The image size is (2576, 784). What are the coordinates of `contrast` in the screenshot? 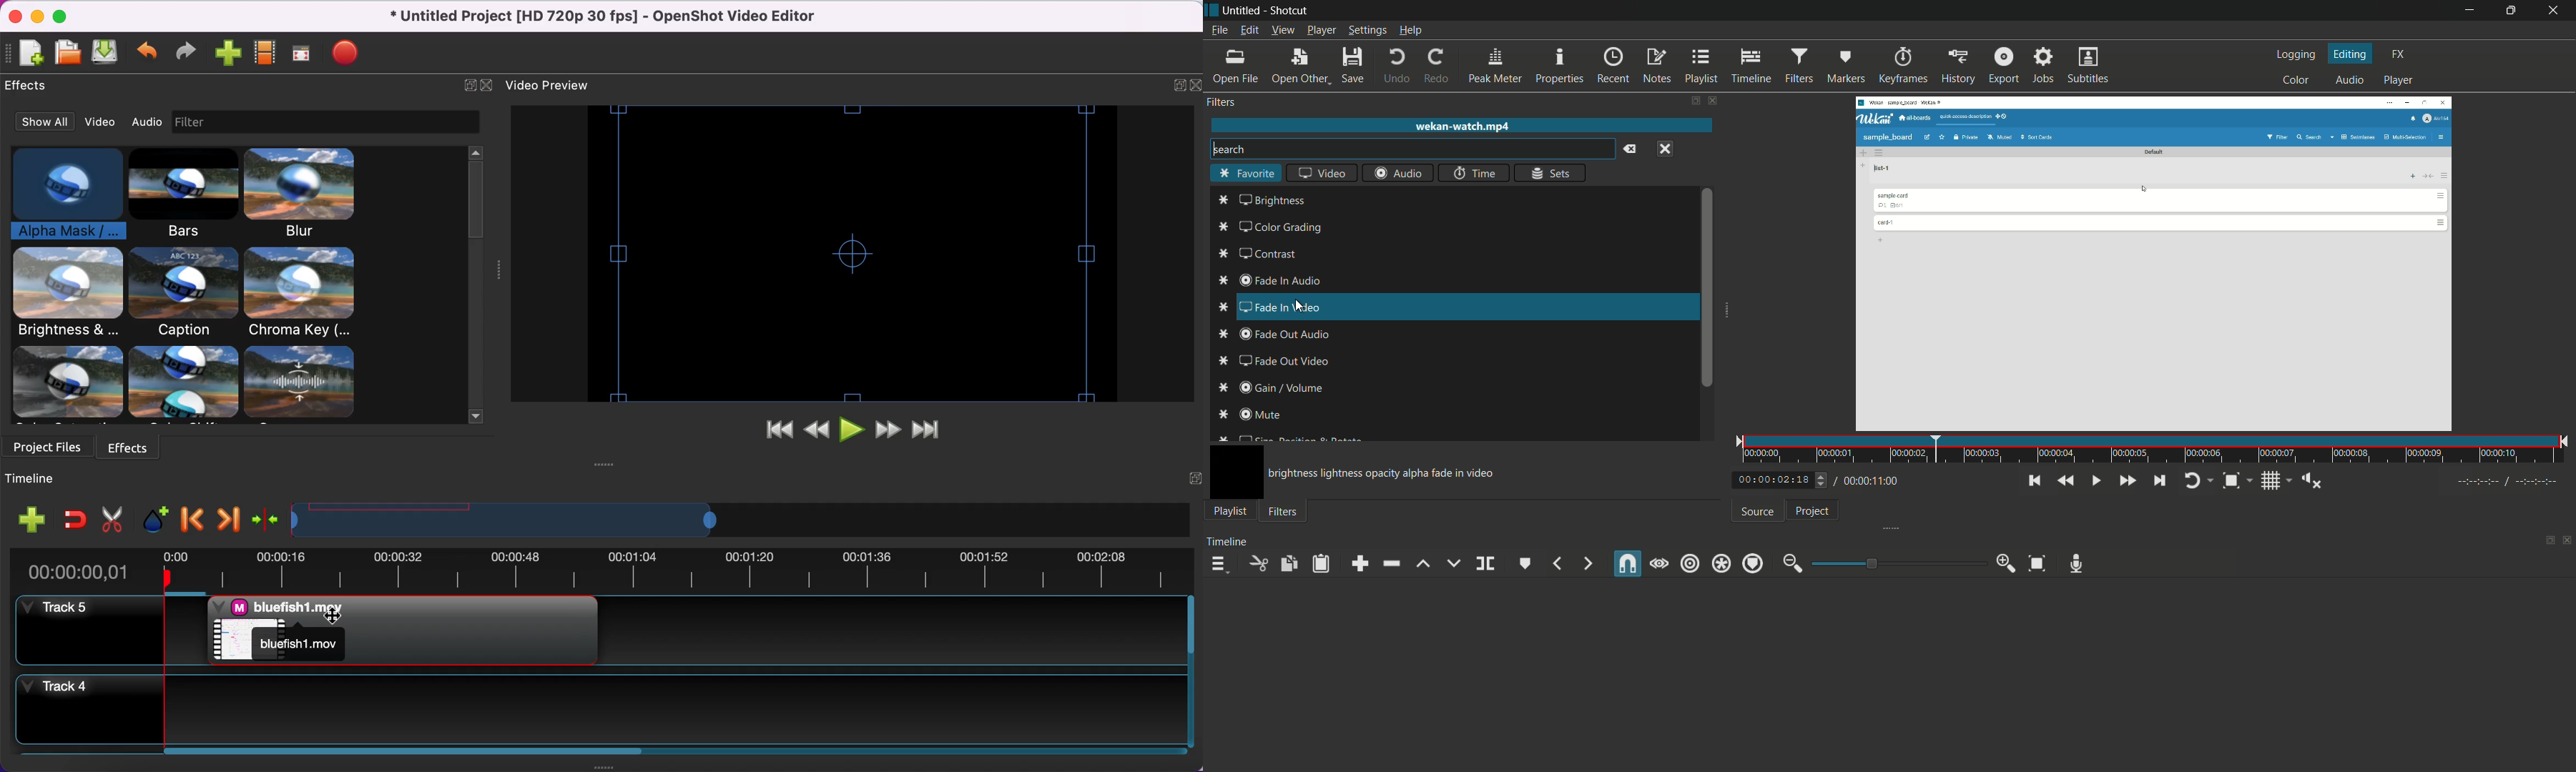 It's located at (1257, 254).